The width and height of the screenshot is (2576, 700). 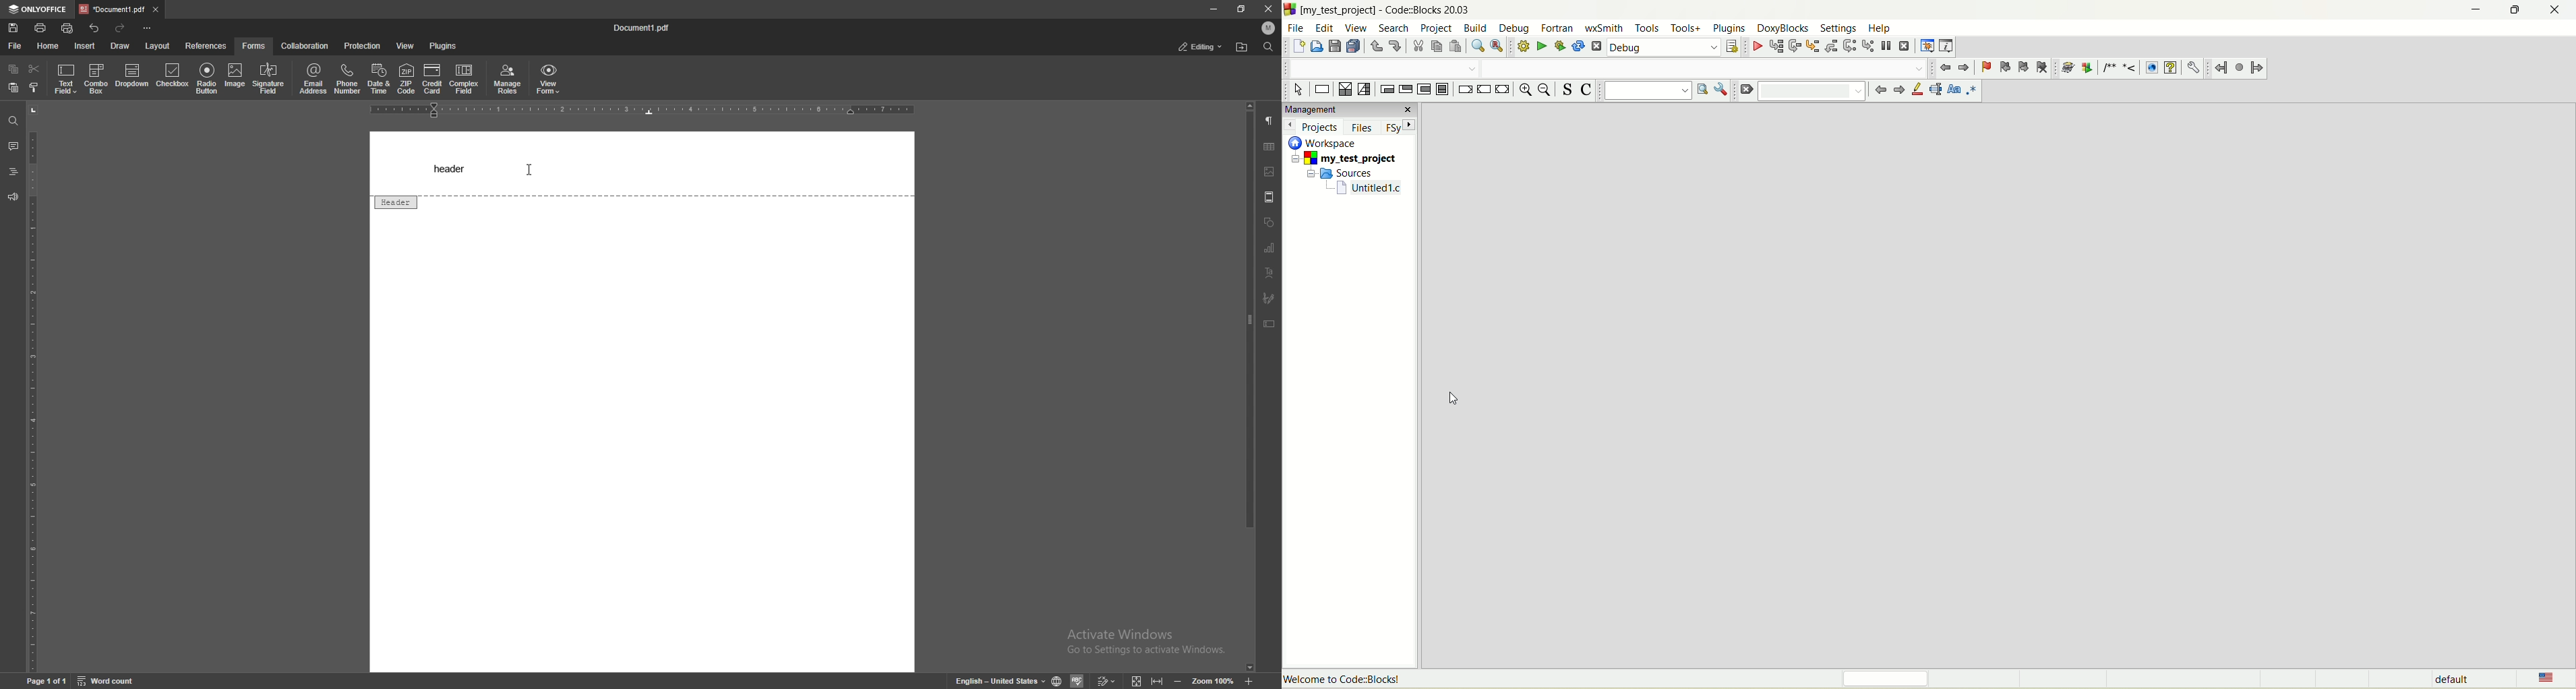 I want to click on debug, so click(x=1756, y=47).